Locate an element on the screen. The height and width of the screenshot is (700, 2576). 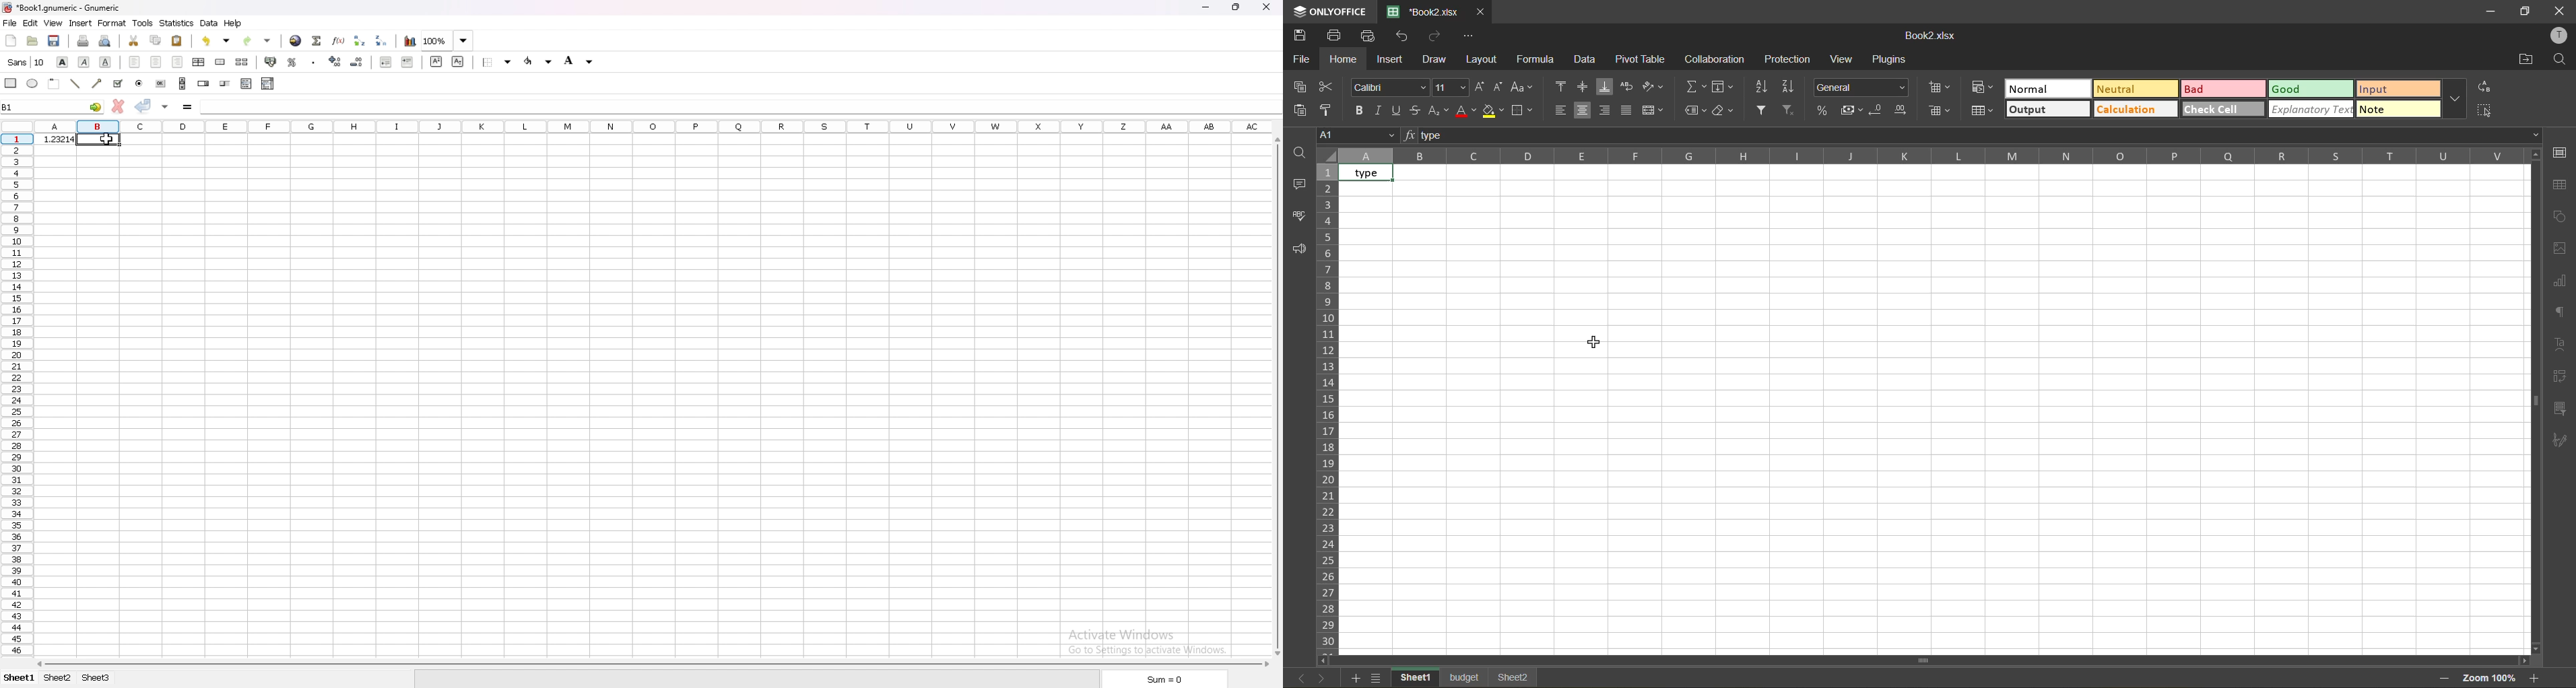
radio button is located at coordinates (140, 83).